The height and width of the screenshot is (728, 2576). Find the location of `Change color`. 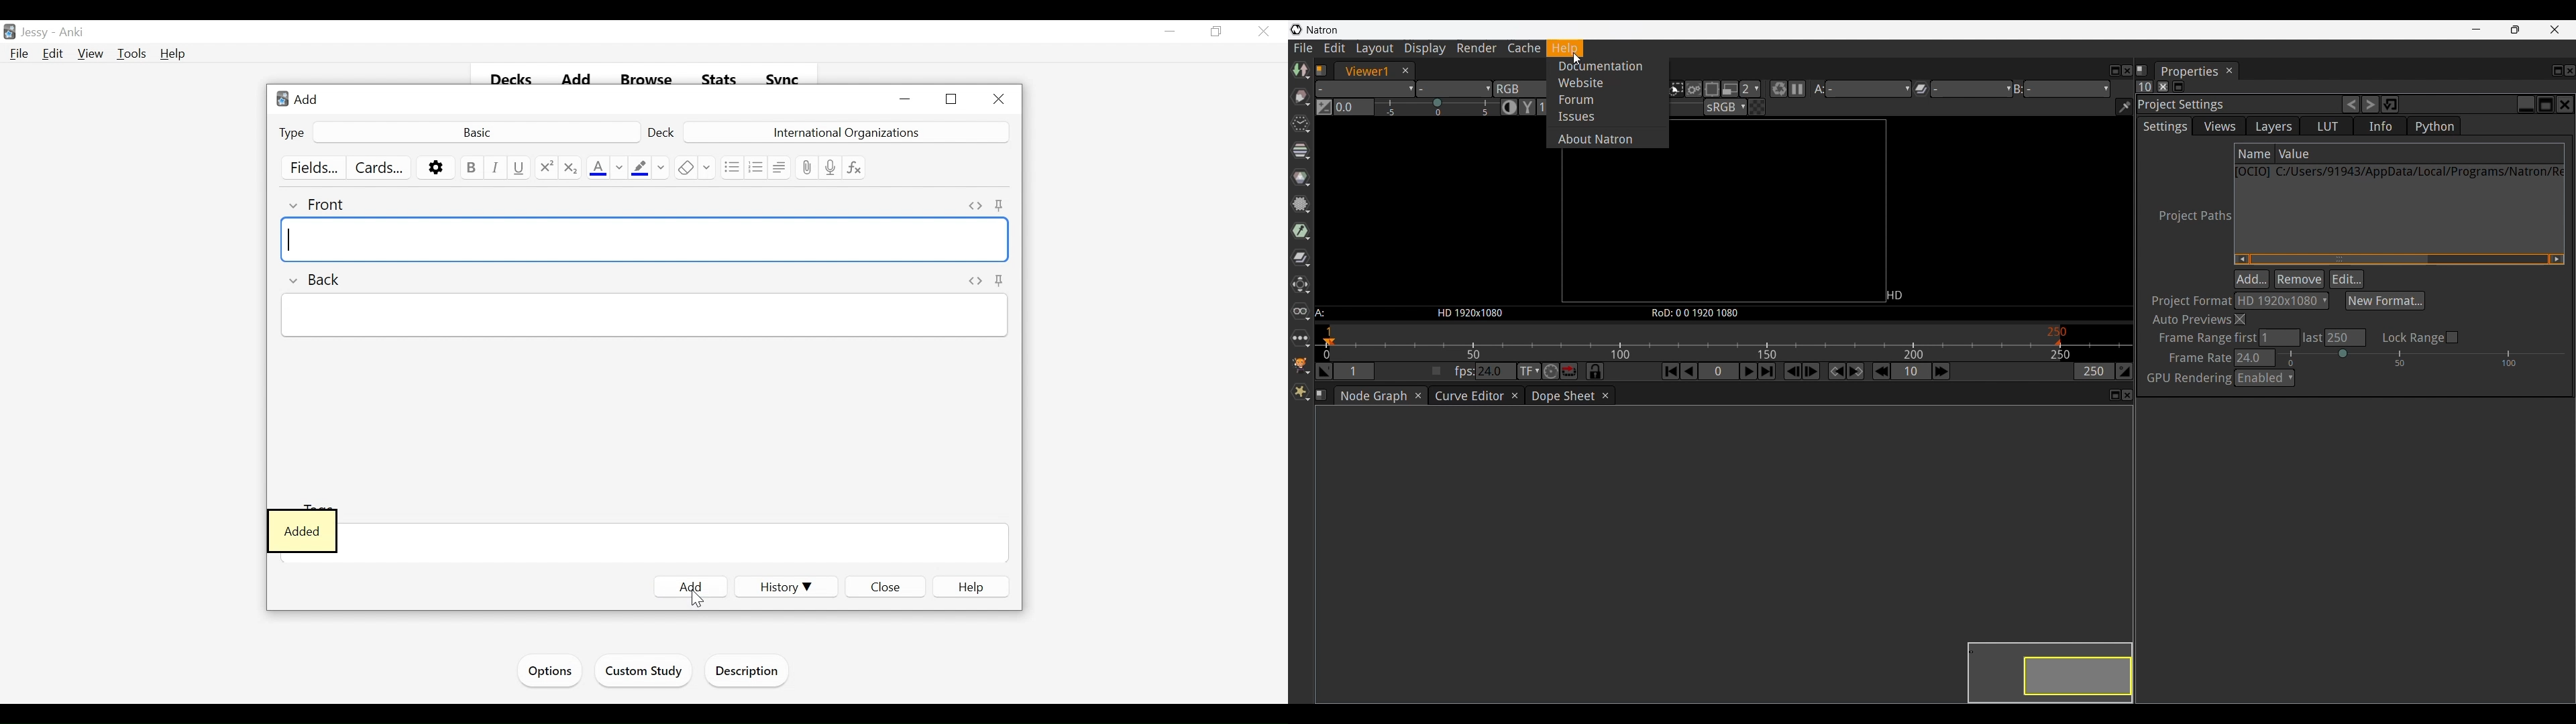

Change color is located at coordinates (619, 168).